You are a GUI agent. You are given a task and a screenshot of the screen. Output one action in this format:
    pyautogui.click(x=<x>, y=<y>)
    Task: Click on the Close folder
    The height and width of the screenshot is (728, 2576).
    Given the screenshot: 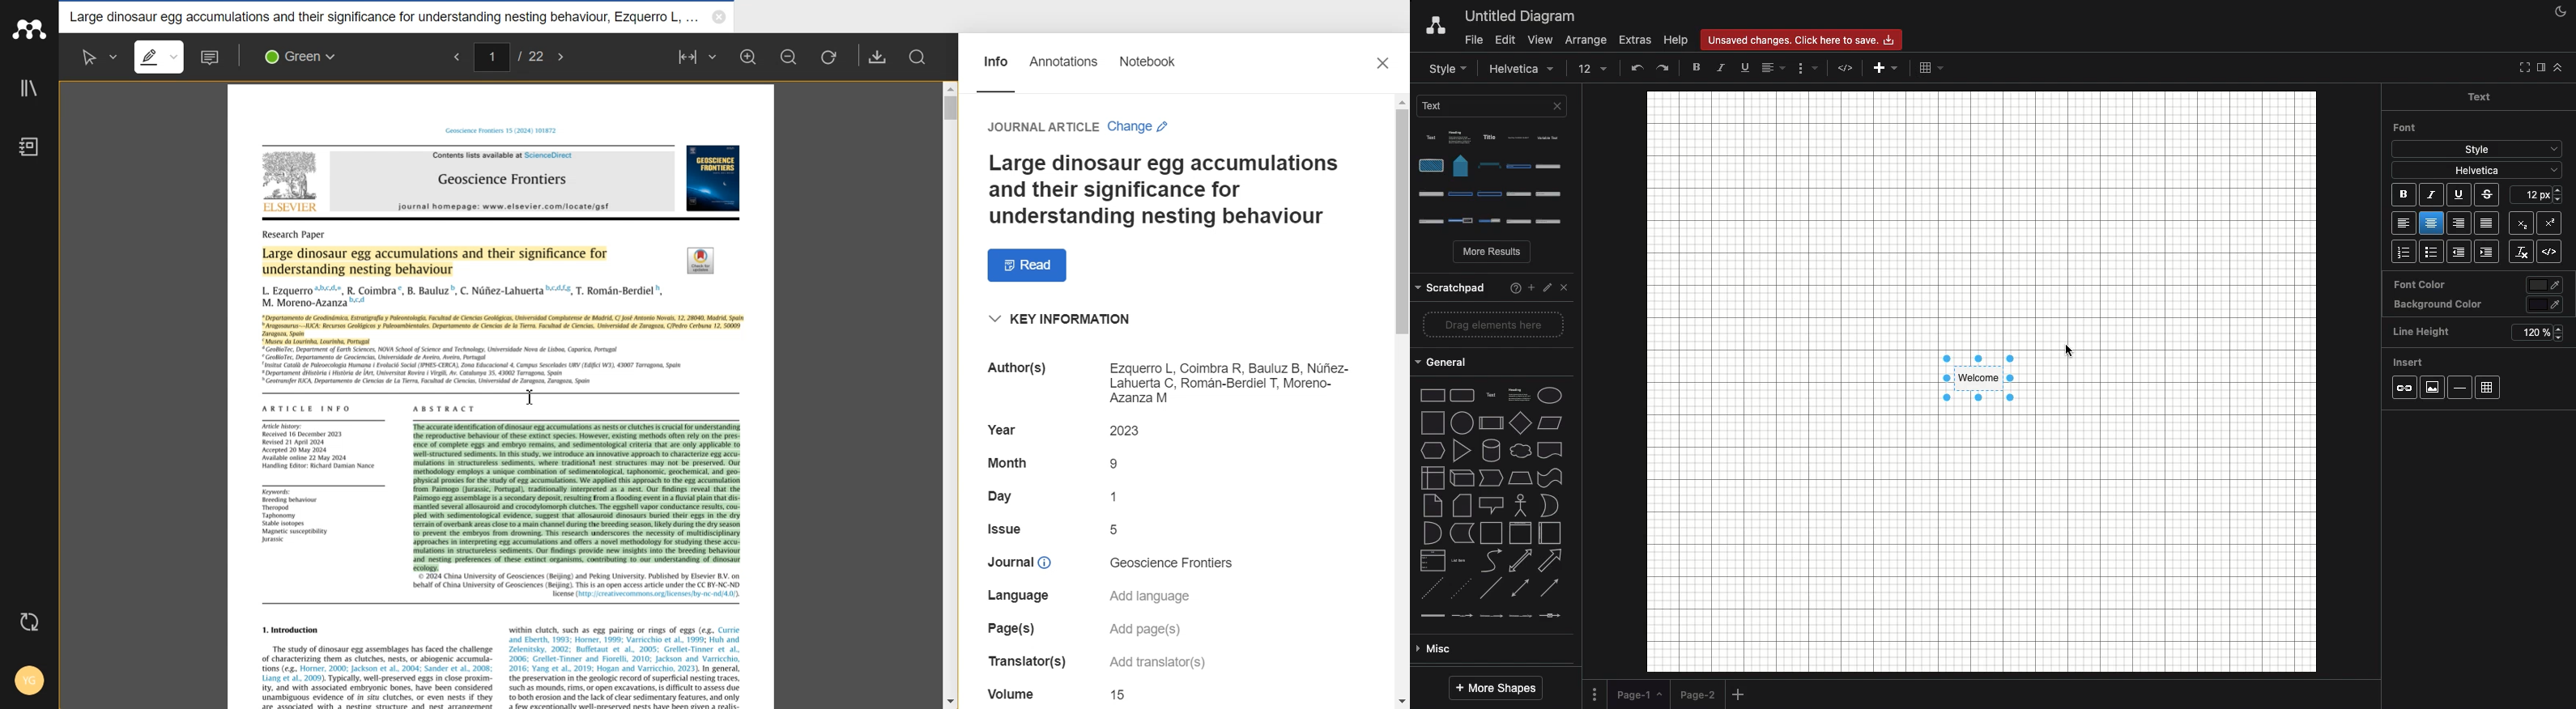 What is the action you would take?
    pyautogui.click(x=719, y=18)
    